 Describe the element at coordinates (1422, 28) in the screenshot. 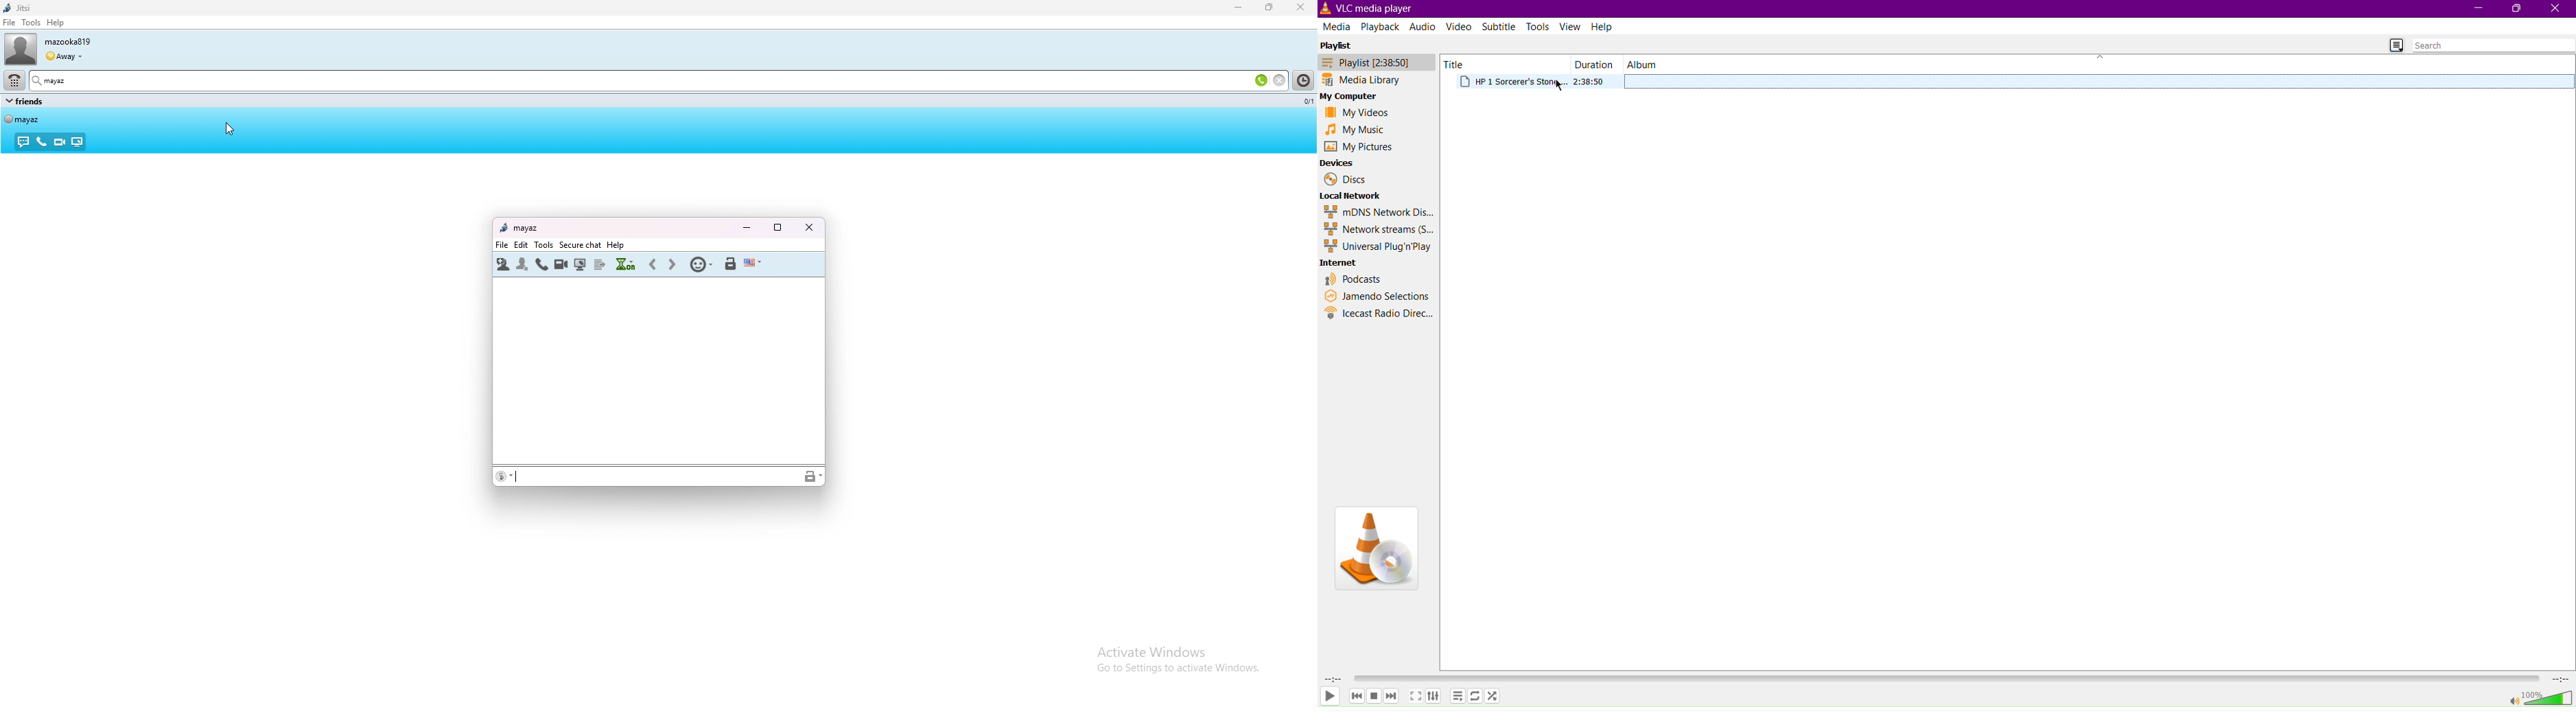

I see `Audio` at that location.